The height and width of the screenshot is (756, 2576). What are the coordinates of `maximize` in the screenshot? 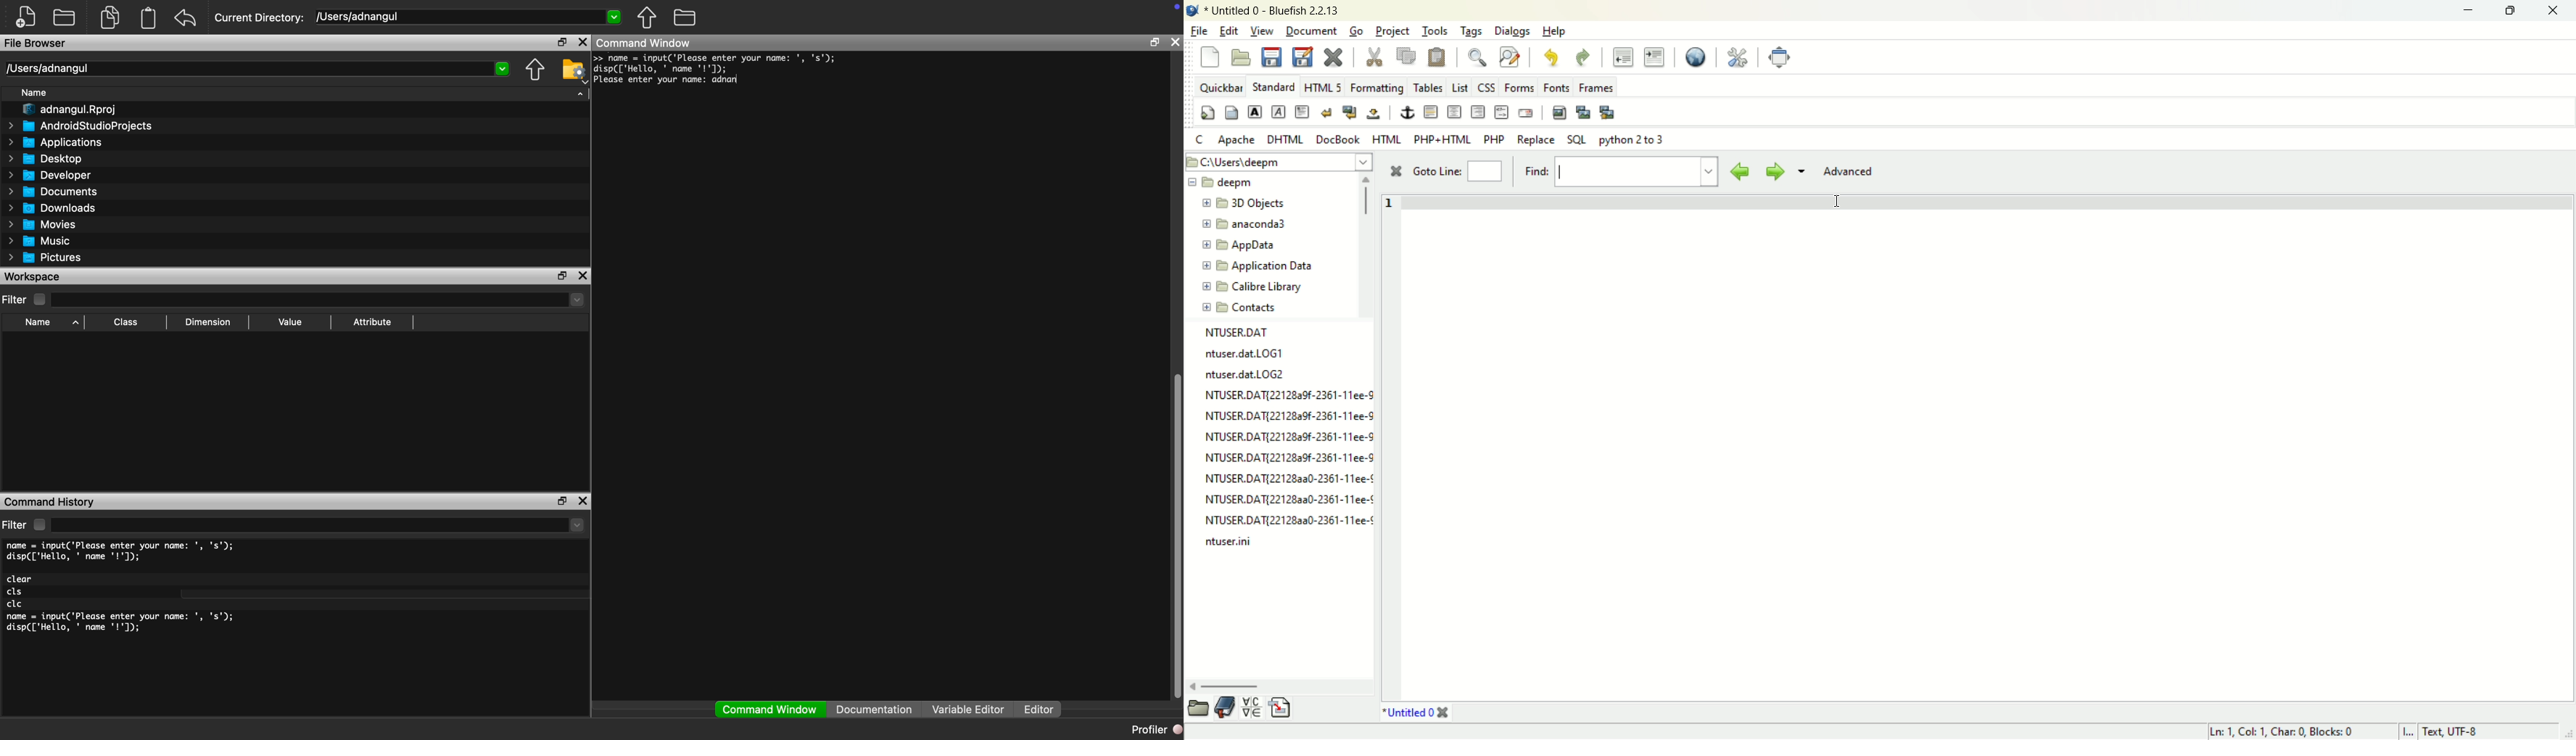 It's located at (560, 41).